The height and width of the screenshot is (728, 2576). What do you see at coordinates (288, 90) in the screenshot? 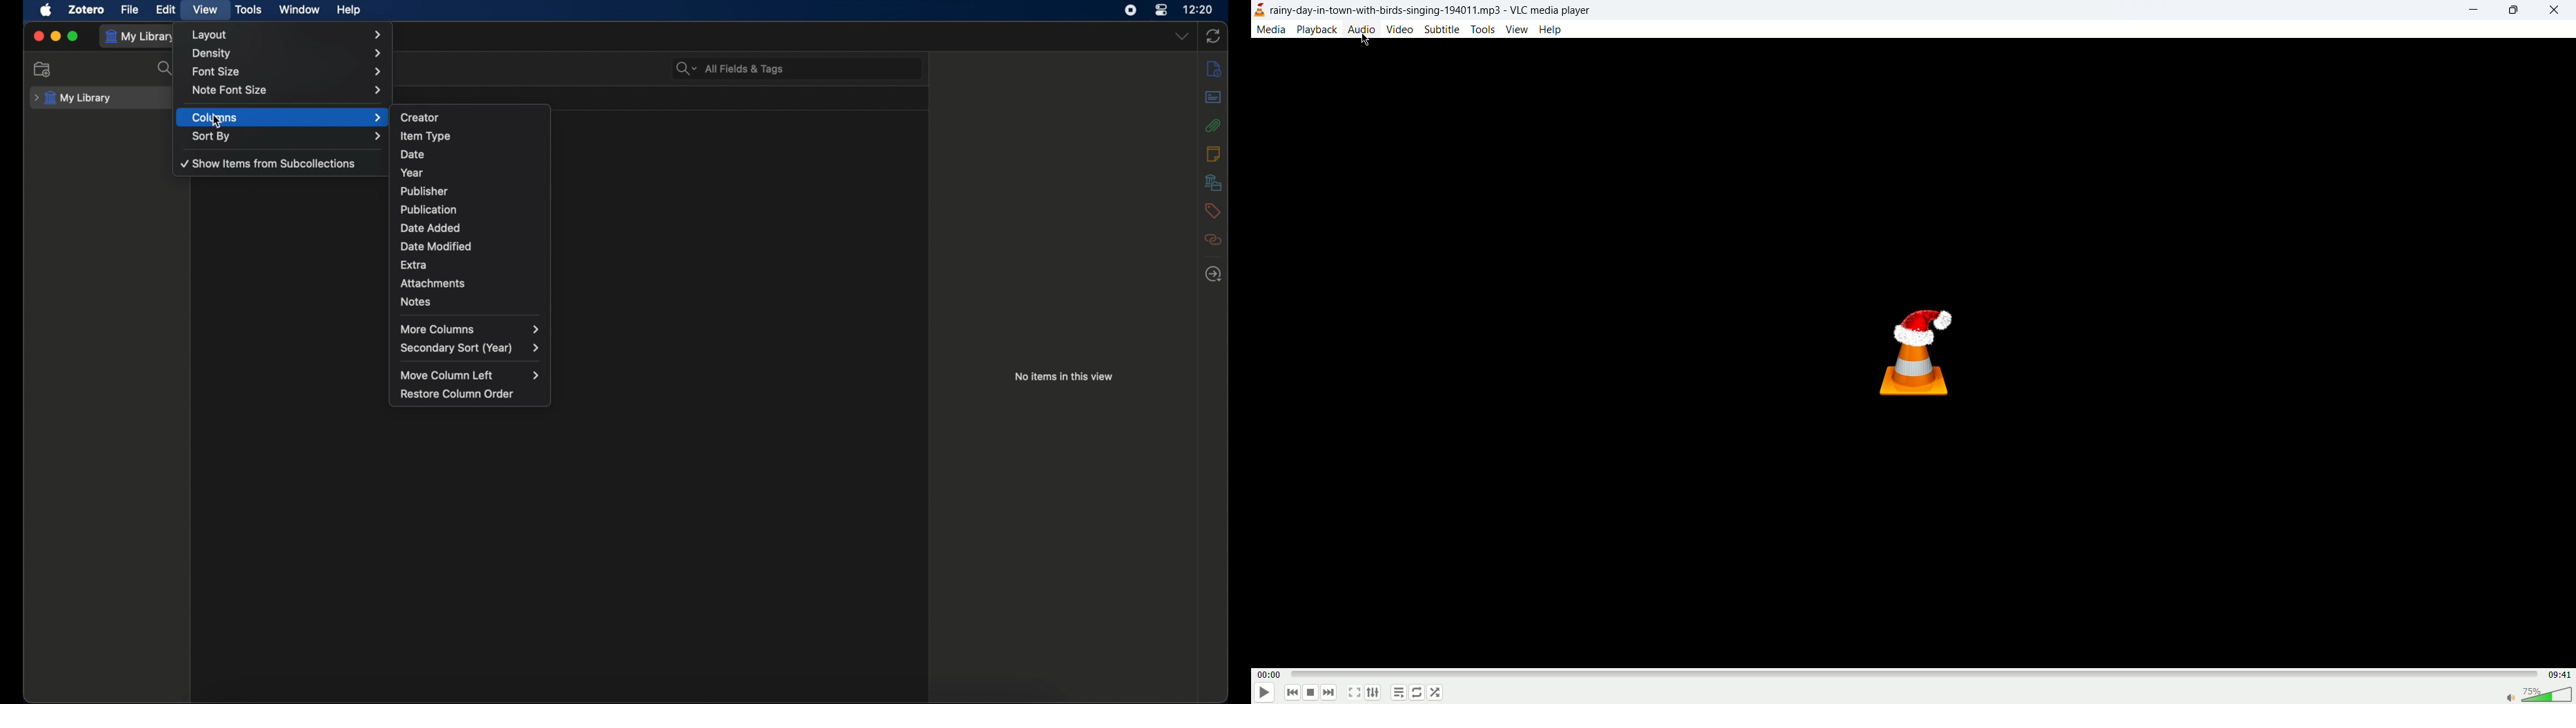
I see `note font size` at bounding box center [288, 90].